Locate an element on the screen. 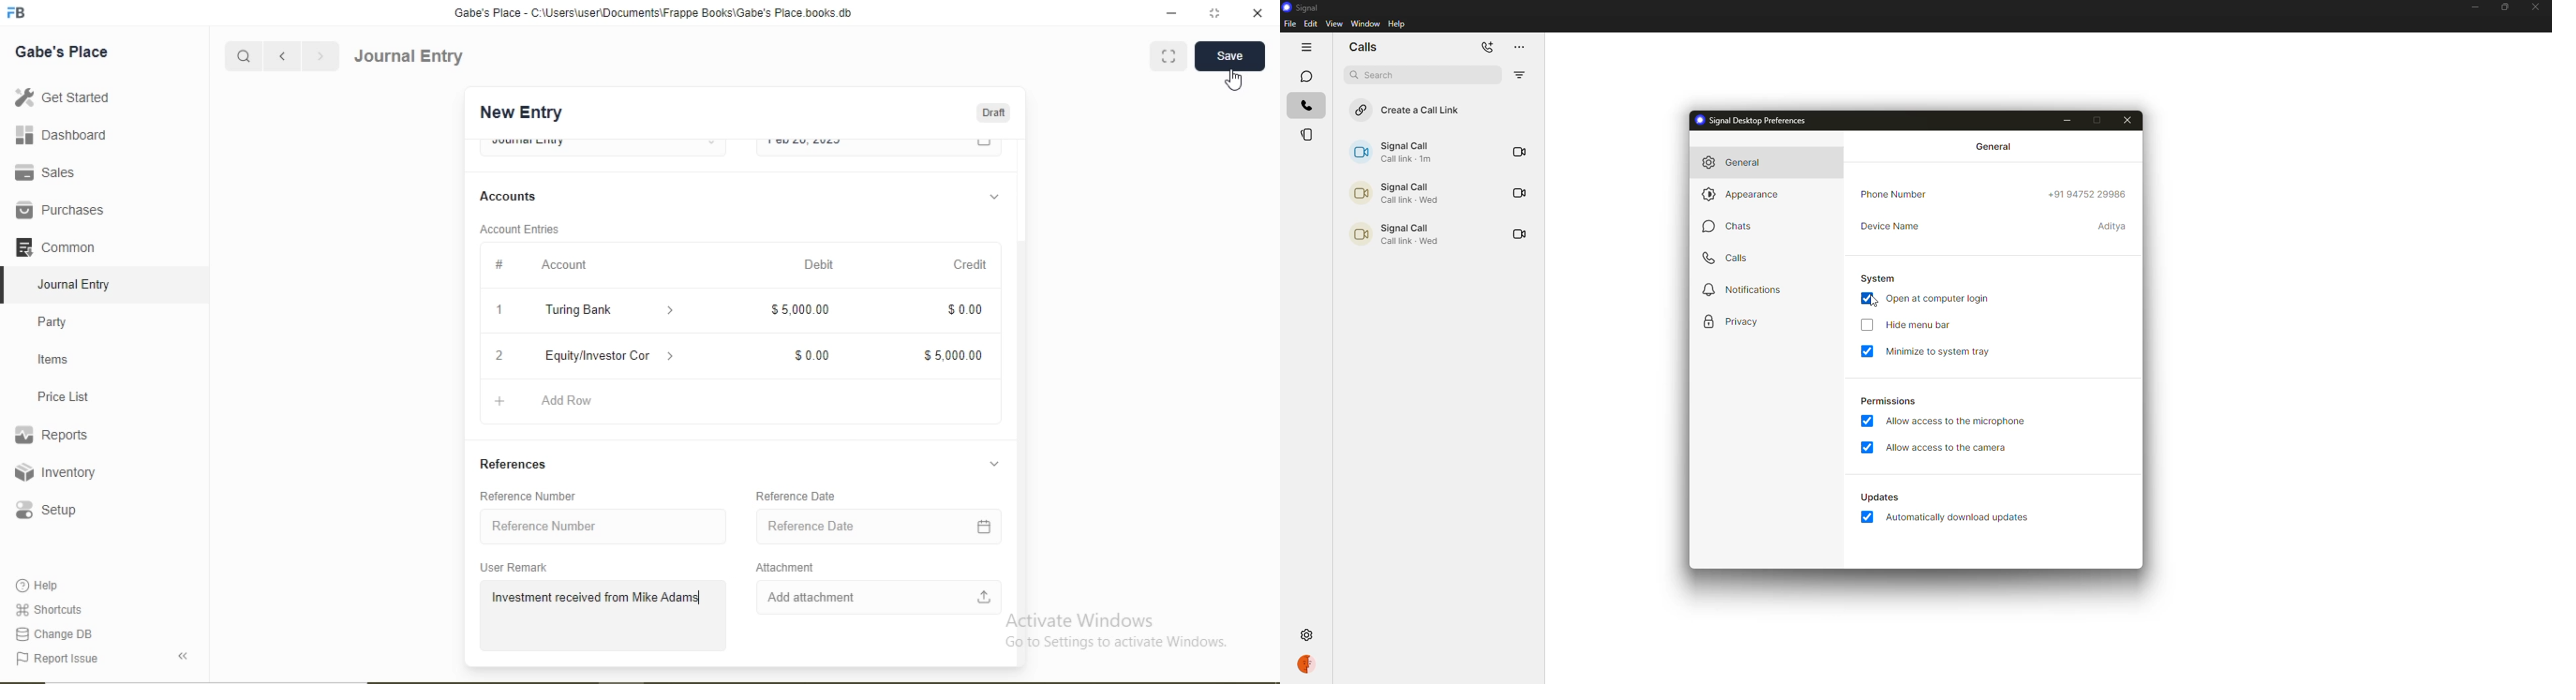 The image size is (2576, 700). Reference Date is located at coordinates (812, 526).